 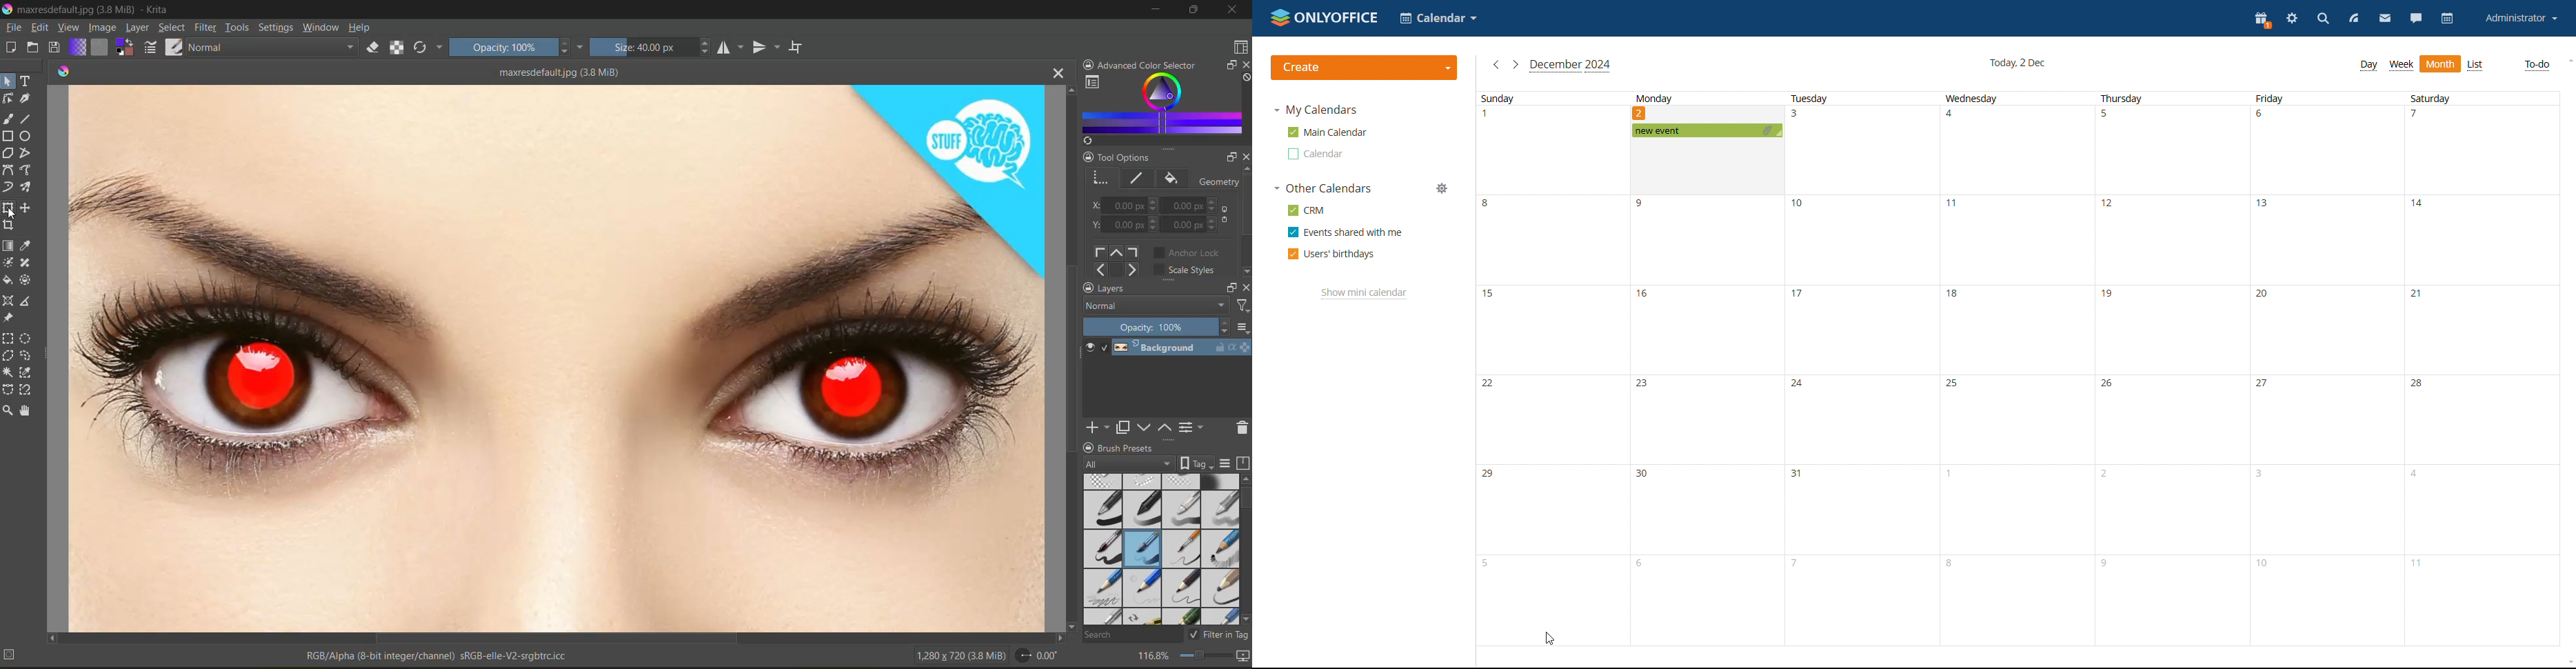 What do you see at coordinates (555, 356) in the screenshot?
I see `photo` at bounding box center [555, 356].